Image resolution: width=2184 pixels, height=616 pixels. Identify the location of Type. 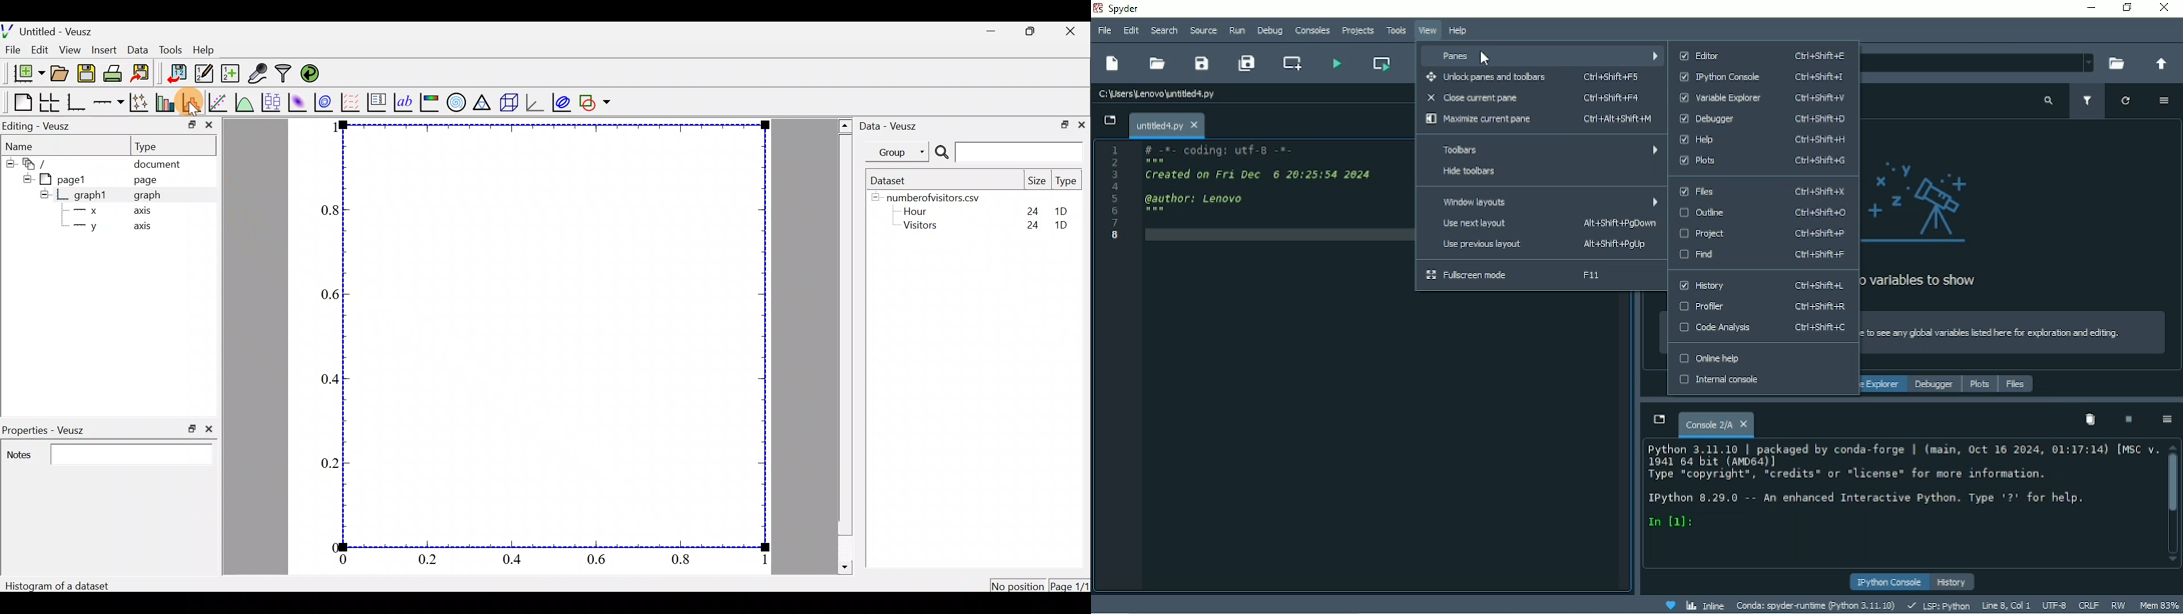
(152, 146).